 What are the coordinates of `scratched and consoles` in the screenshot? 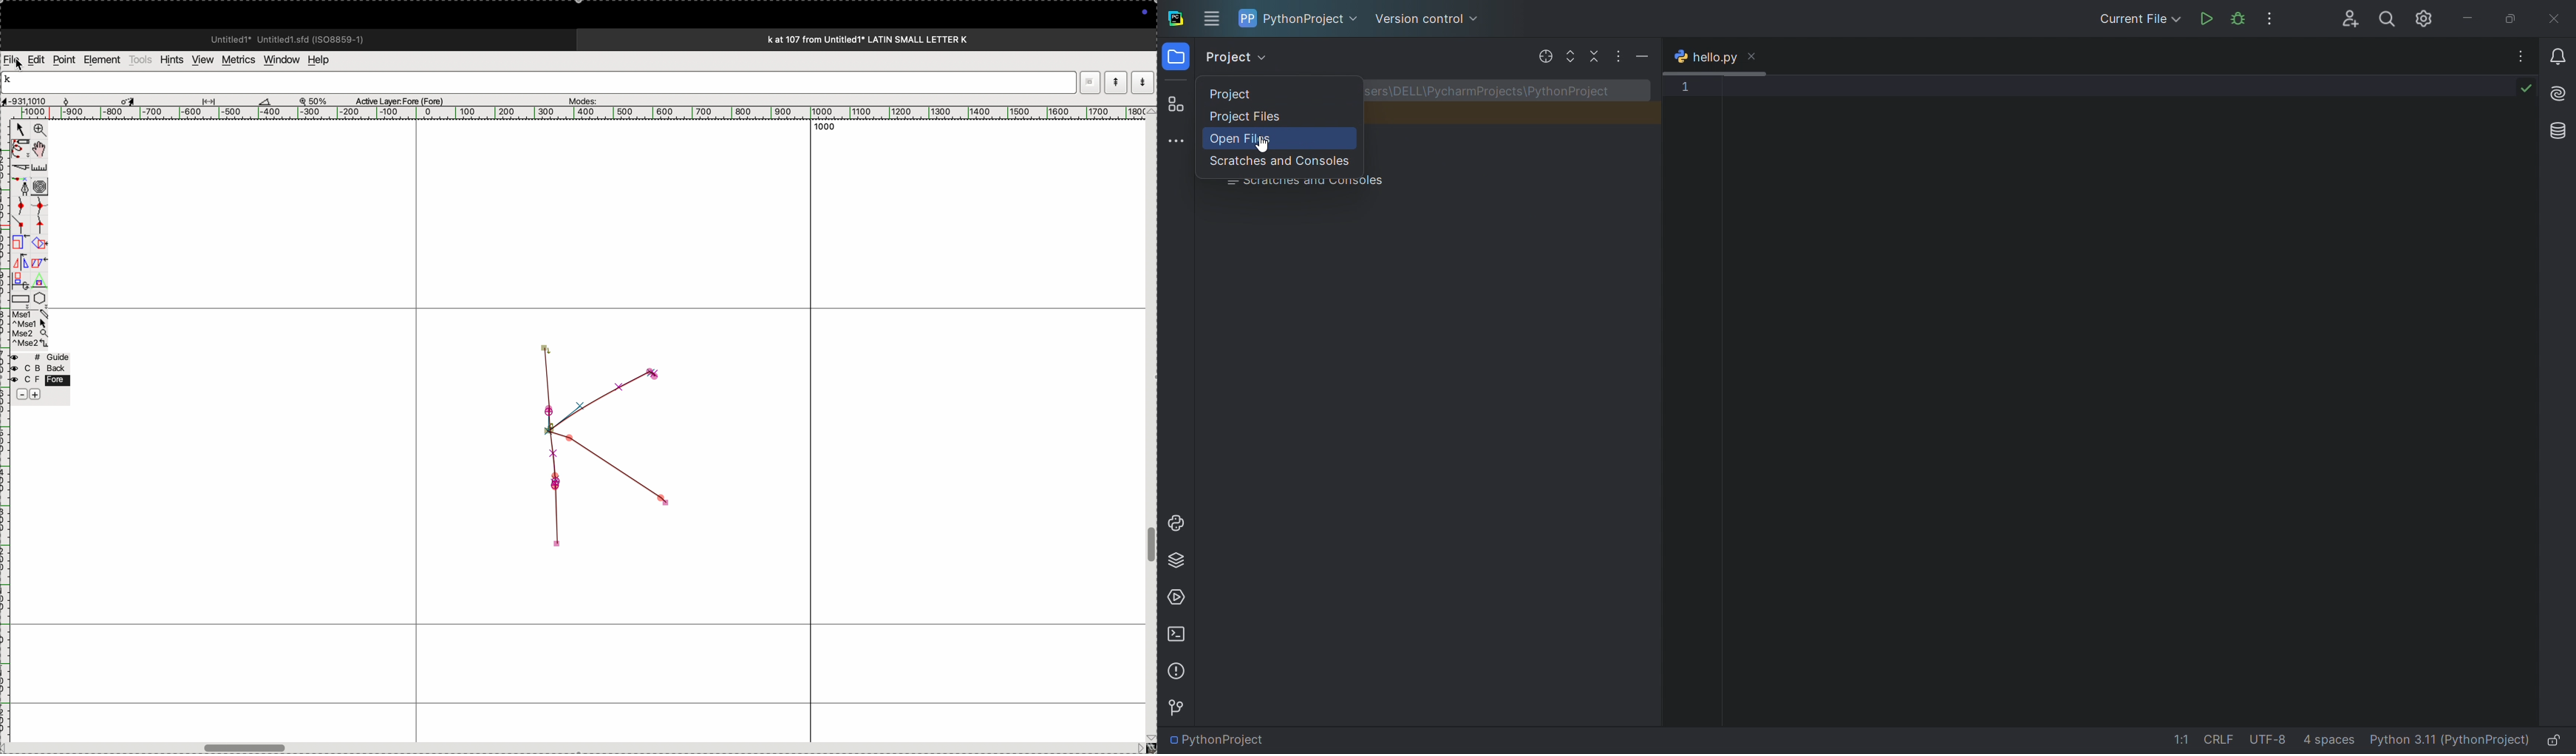 It's located at (1281, 173).